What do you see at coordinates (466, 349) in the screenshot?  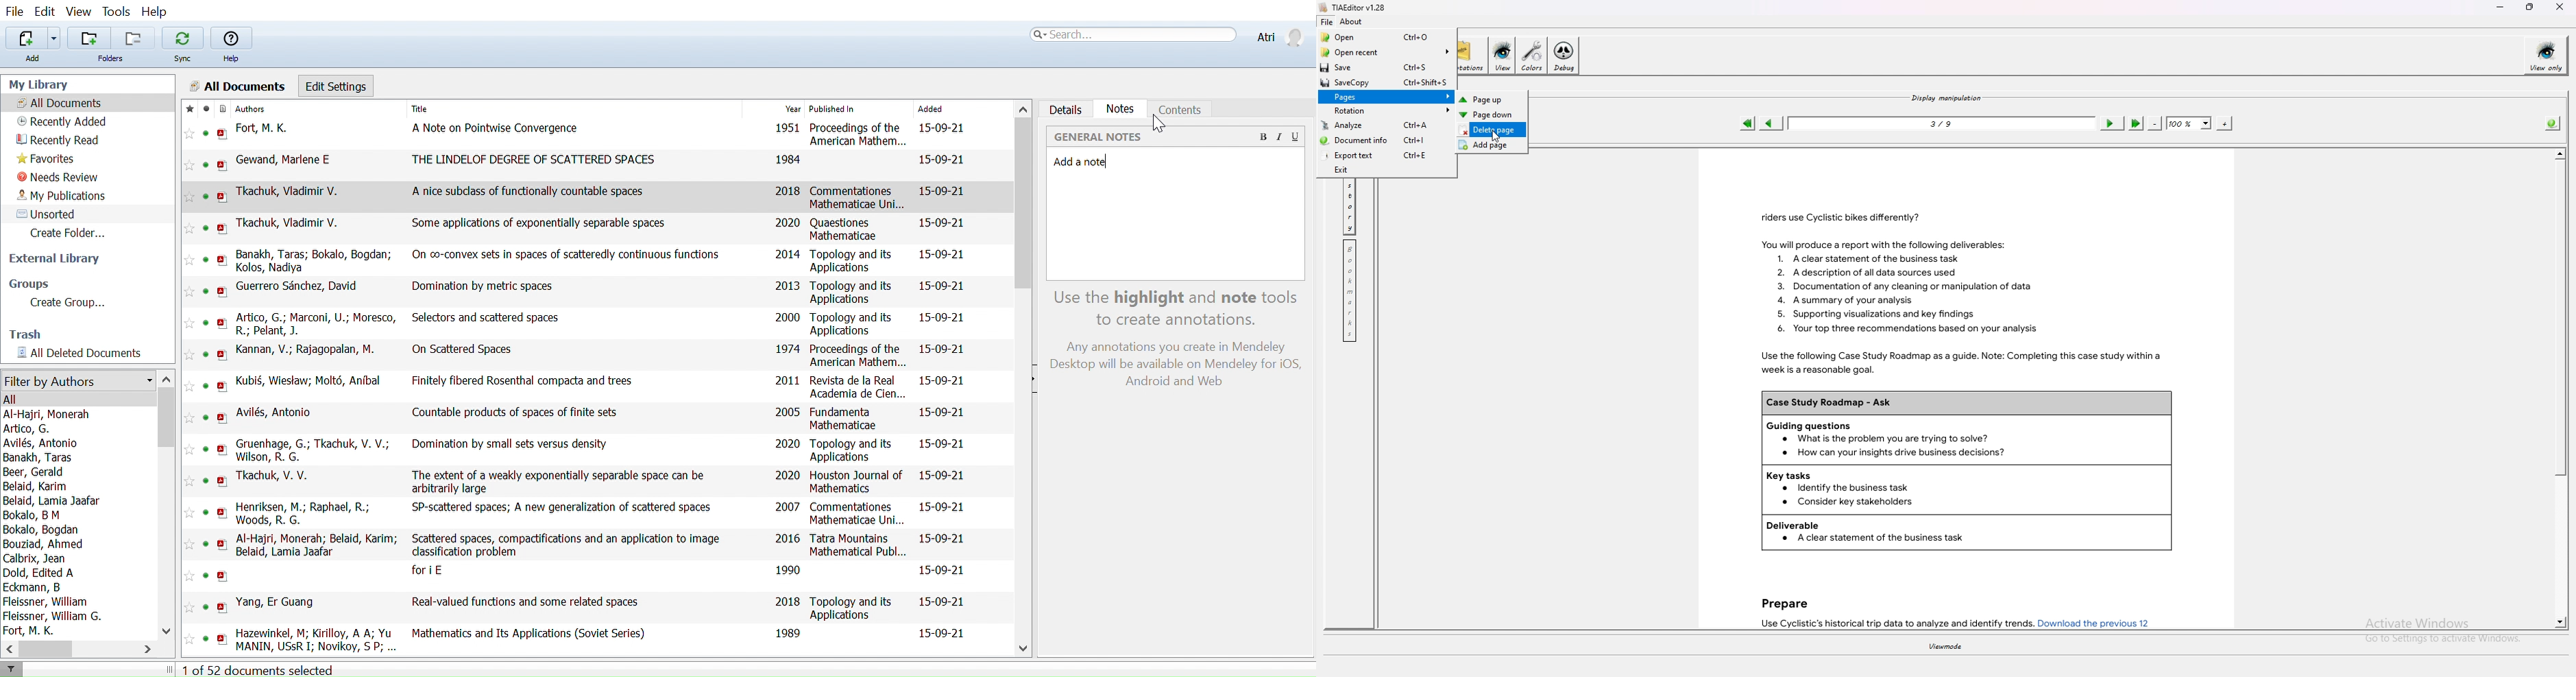 I see `On Scattered Spaces` at bounding box center [466, 349].